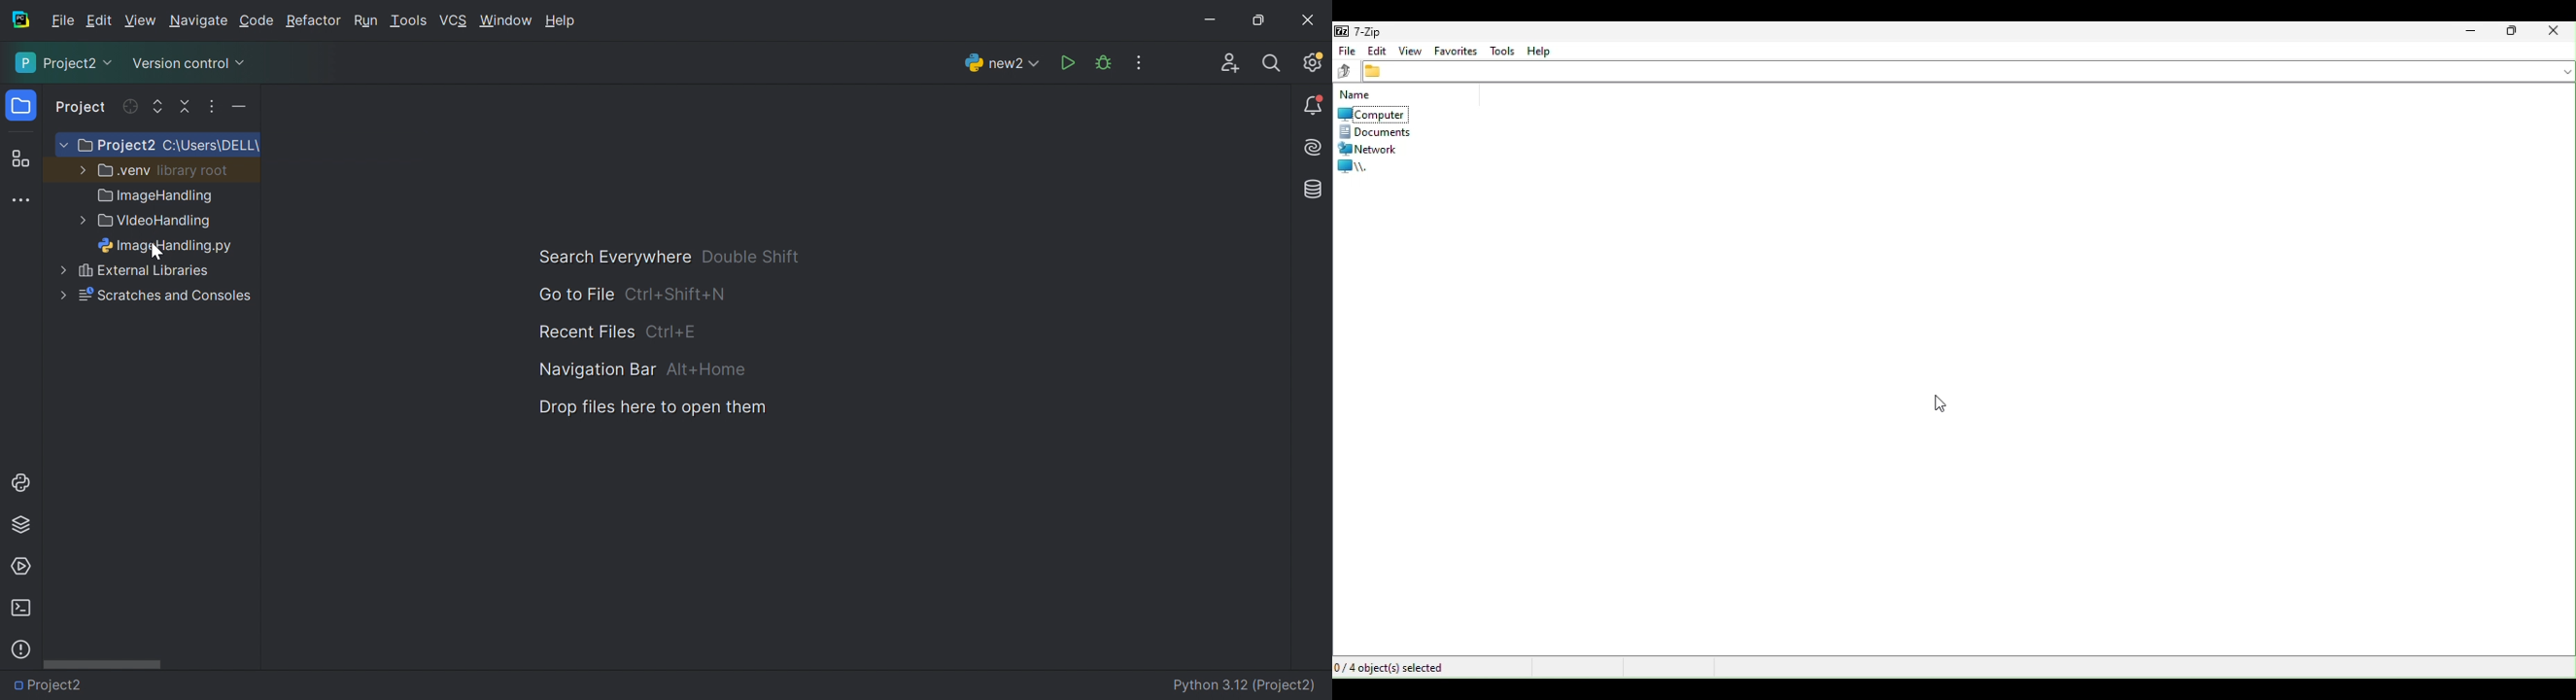 The width and height of the screenshot is (2576, 700). What do you see at coordinates (1382, 132) in the screenshot?
I see `Documents` at bounding box center [1382, 132].